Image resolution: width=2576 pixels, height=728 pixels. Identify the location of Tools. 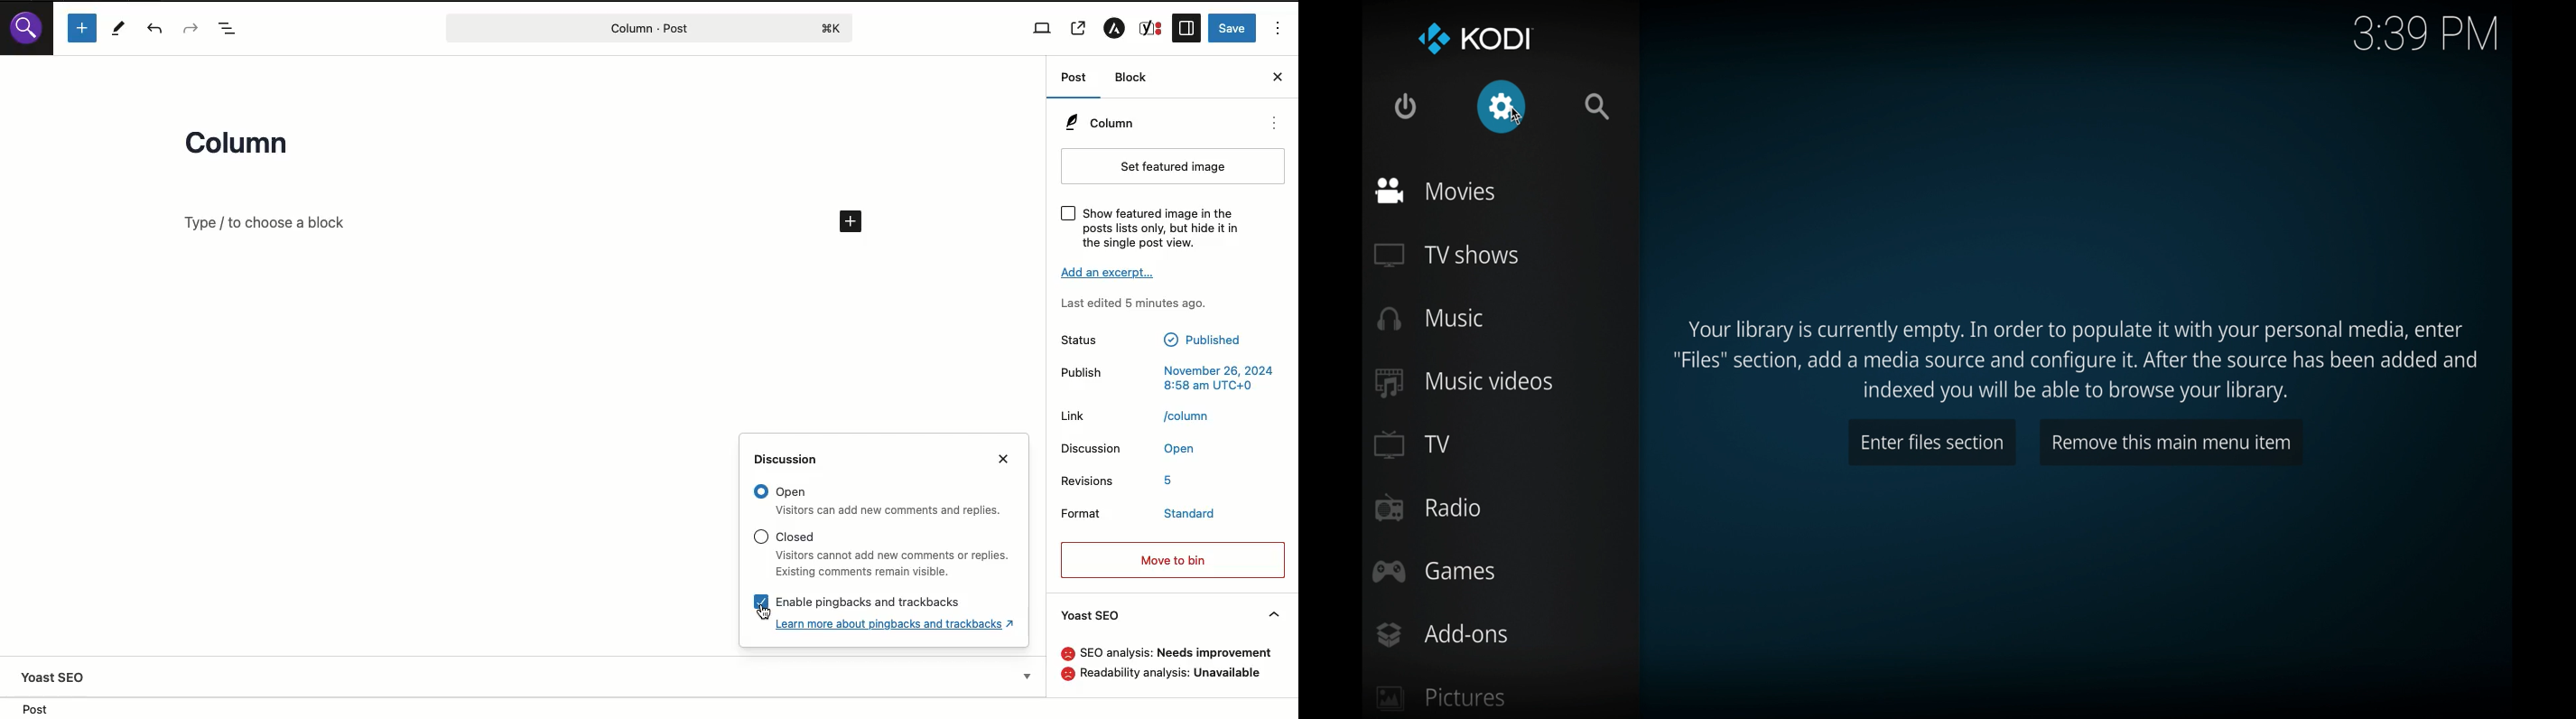
(120, 29).